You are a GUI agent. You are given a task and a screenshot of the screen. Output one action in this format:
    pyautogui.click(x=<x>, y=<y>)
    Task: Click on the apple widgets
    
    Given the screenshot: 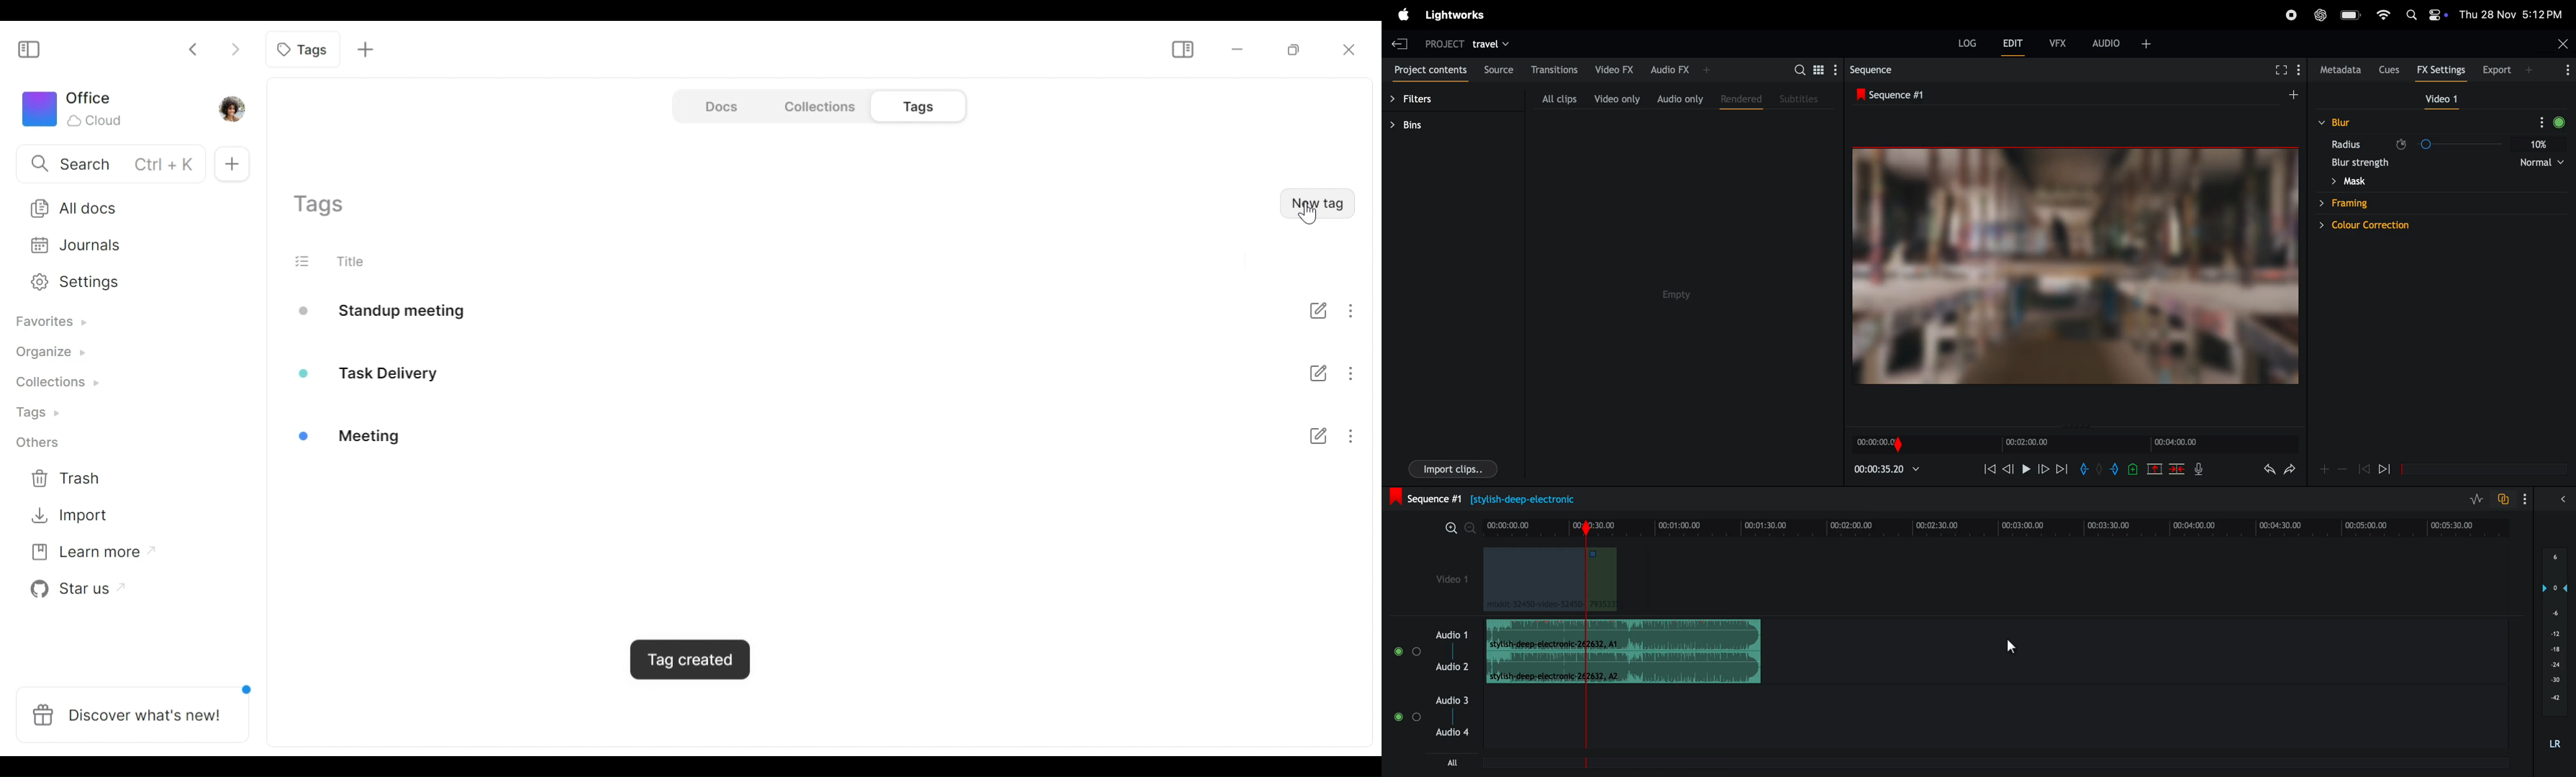 What is the action you would take?
    pyautogui.click(x=2409, y=13)
    